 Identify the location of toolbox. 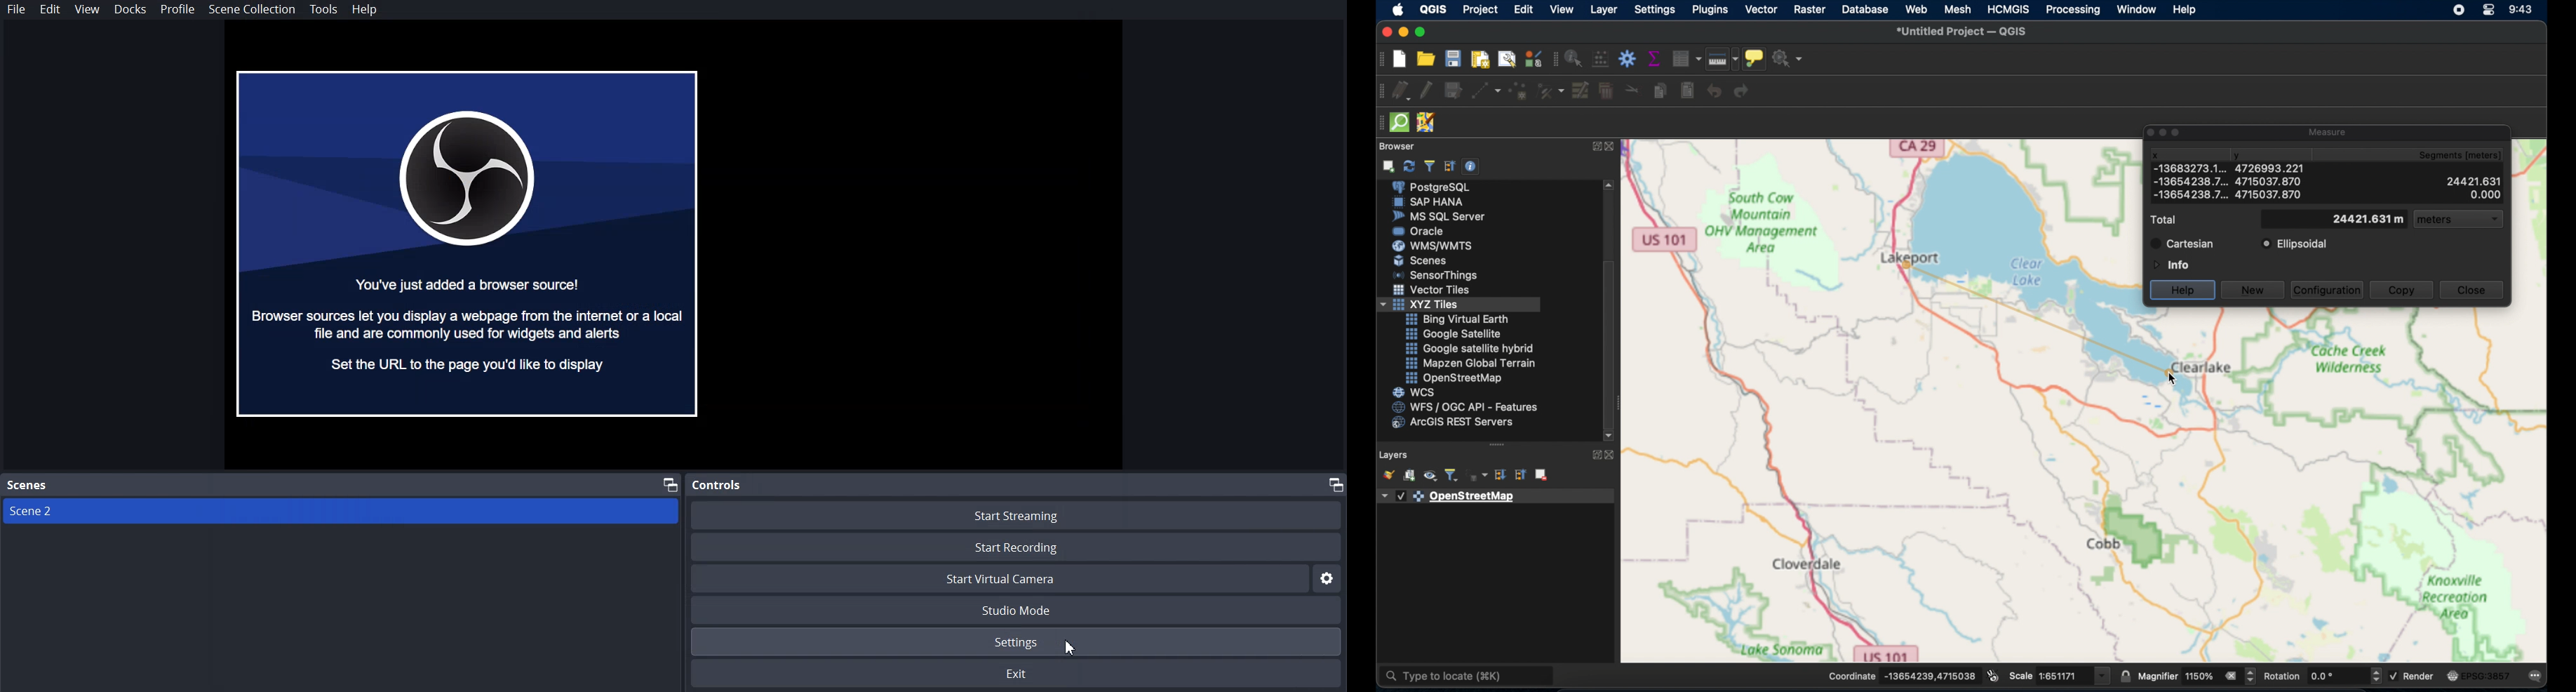
(1627, 58).